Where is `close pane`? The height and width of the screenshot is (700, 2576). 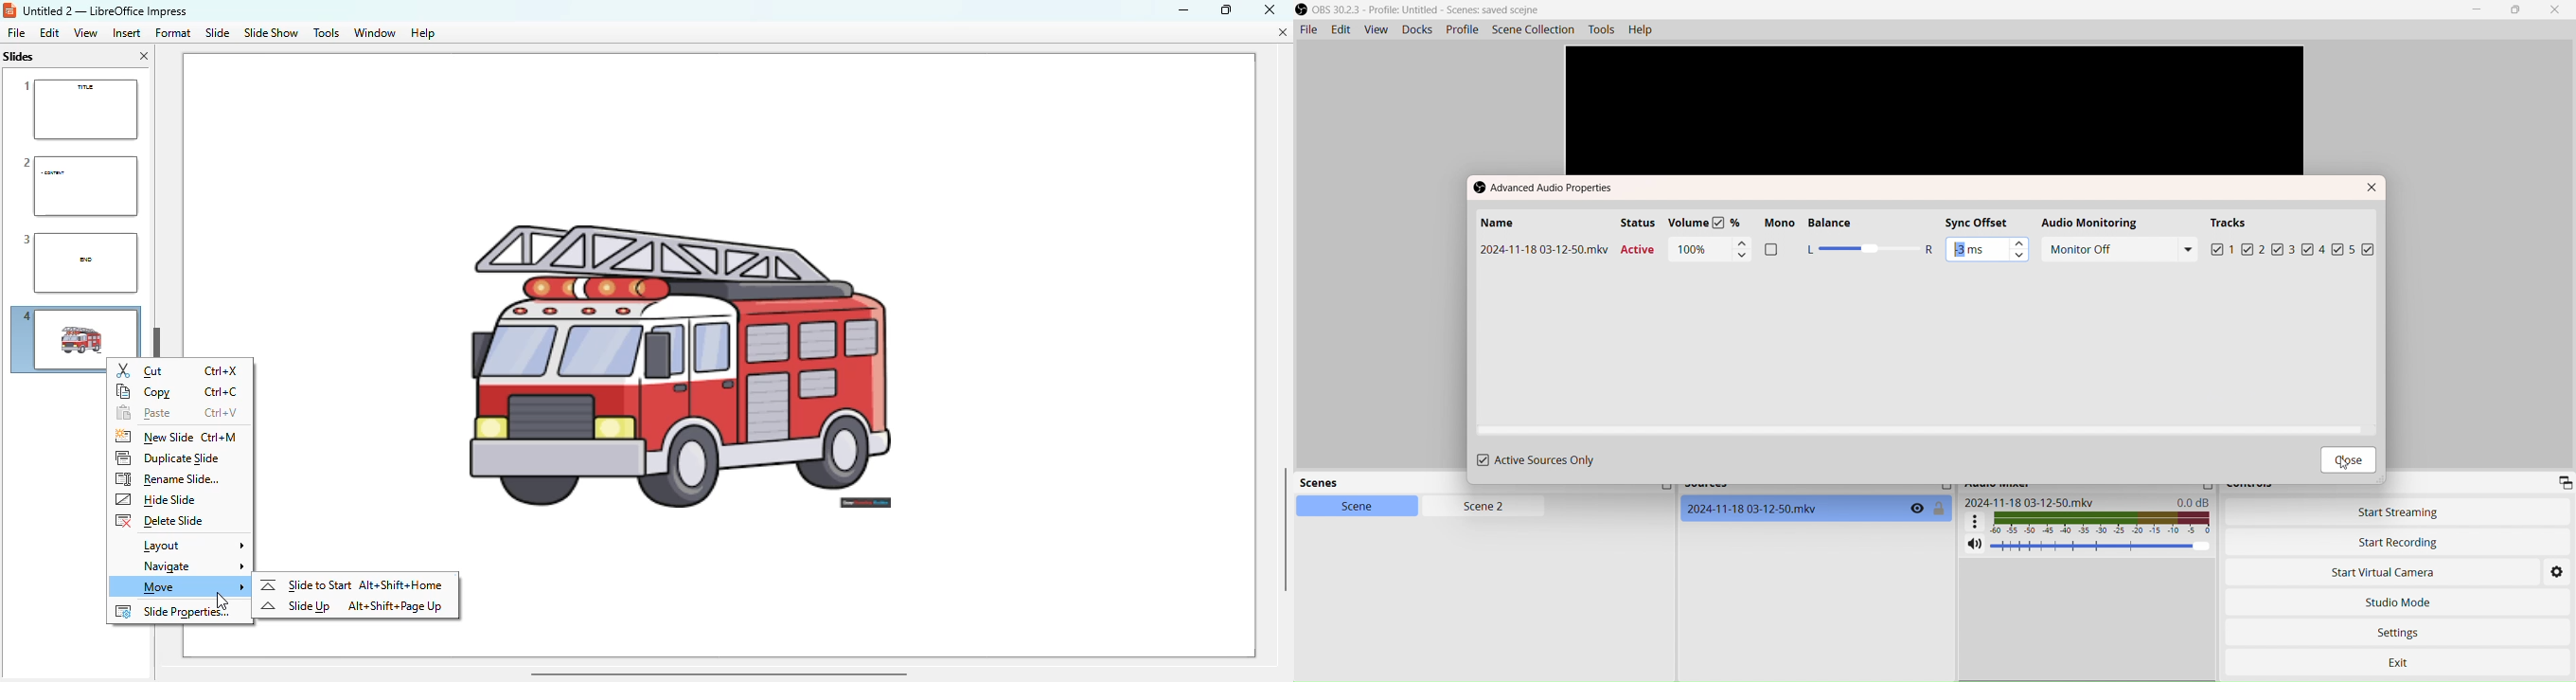
close pane is located at coordinates (144, 56).